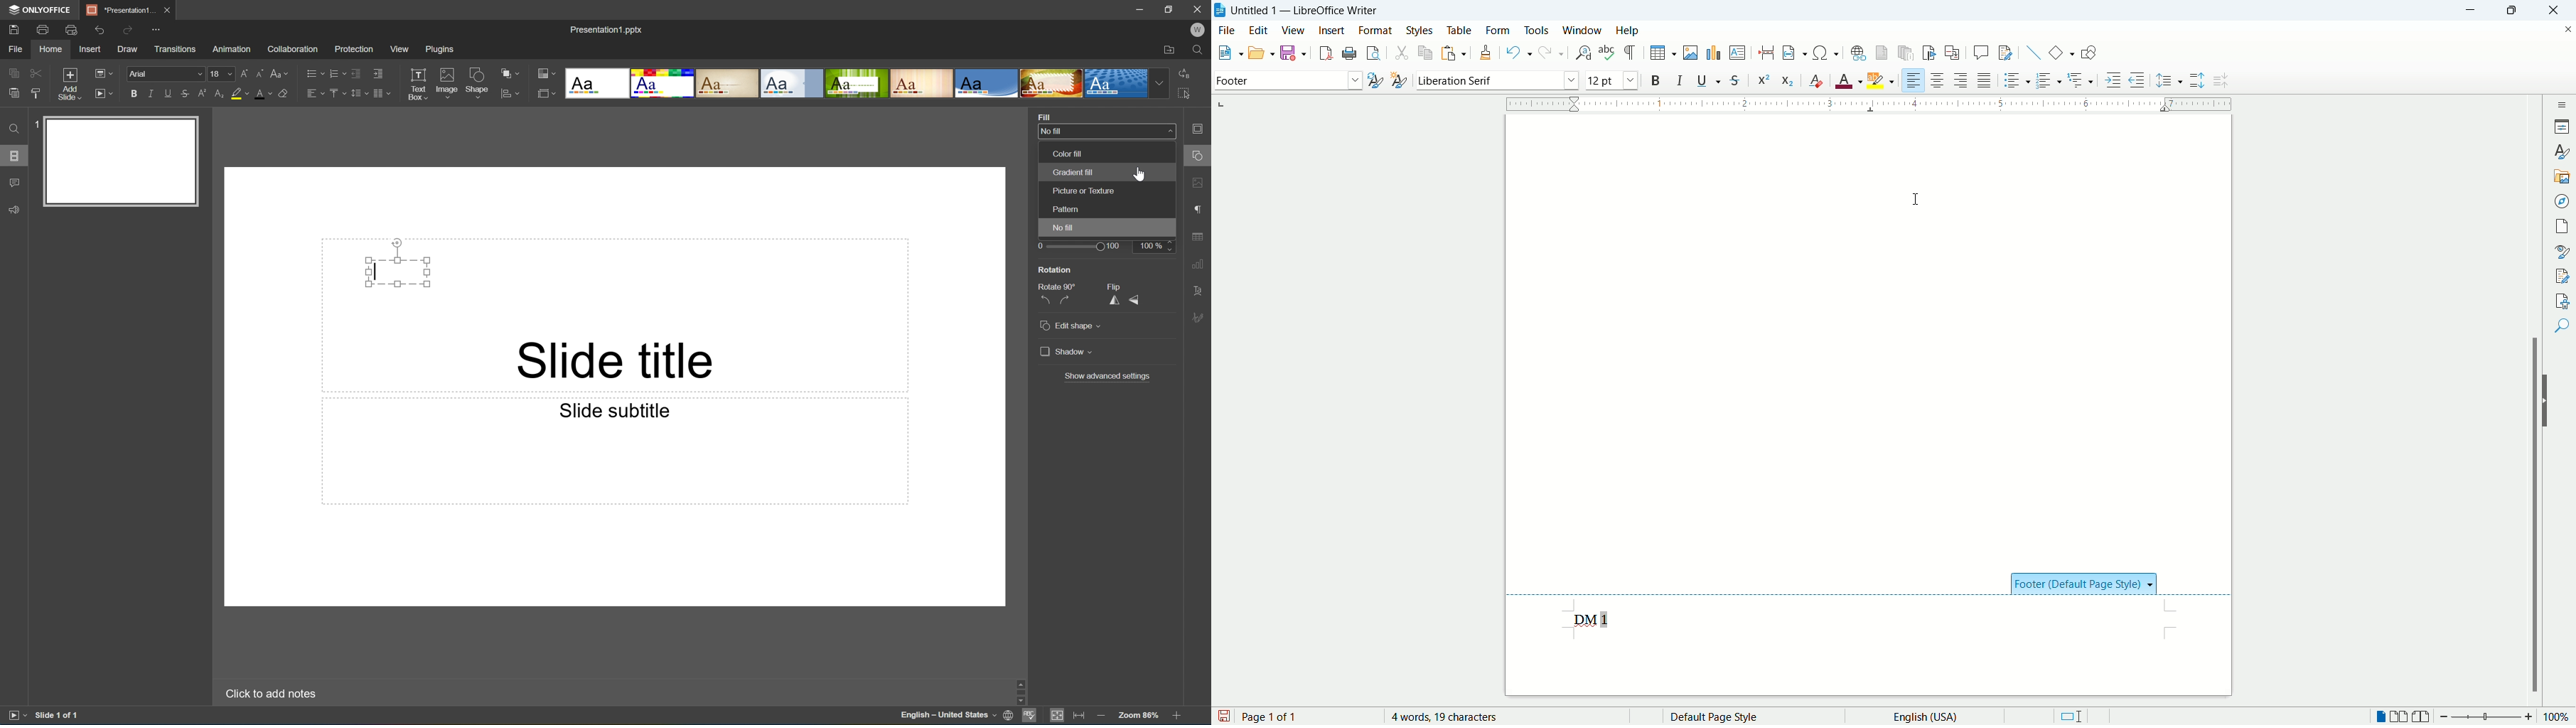  What do you see at coordinates (1043, 301) in the screenshot?
I see `Rotate 90° counterclockwise` at bounding box center [1043, 301].